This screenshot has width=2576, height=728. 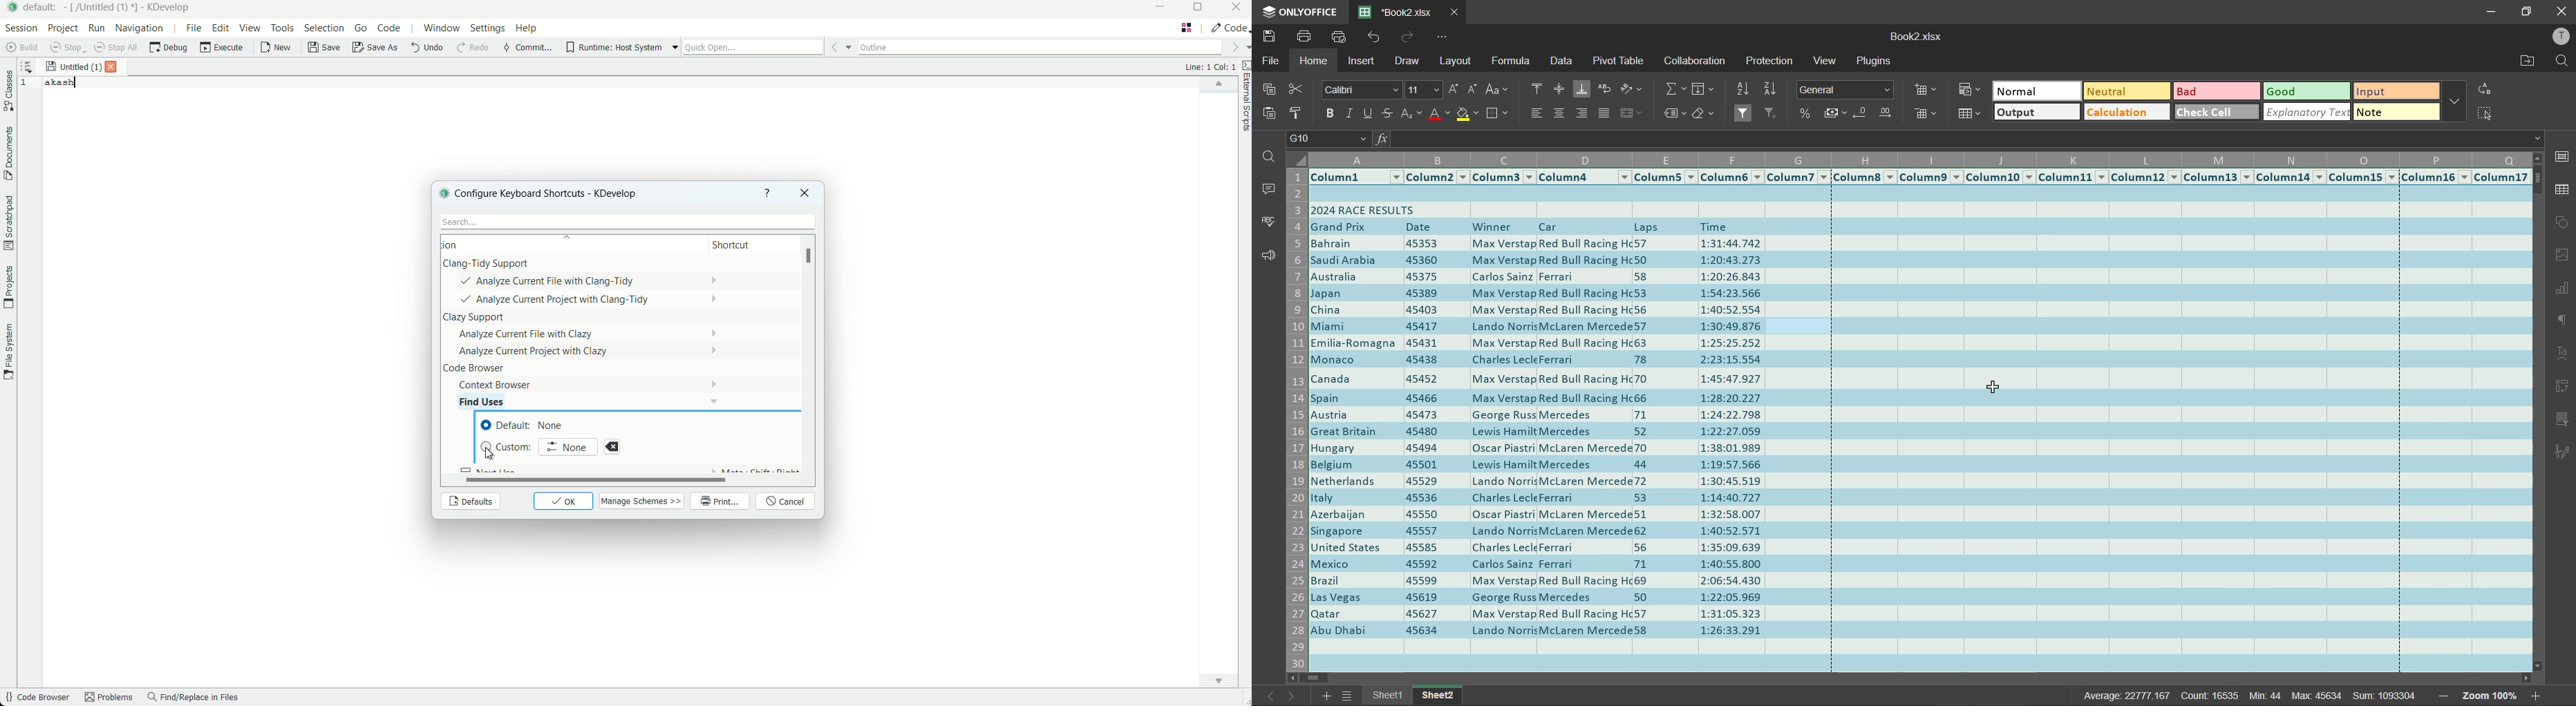 What do you see at coordinates (1380, 140) in the screenshot?
I see `fx` at bounding box center [1380, 140].